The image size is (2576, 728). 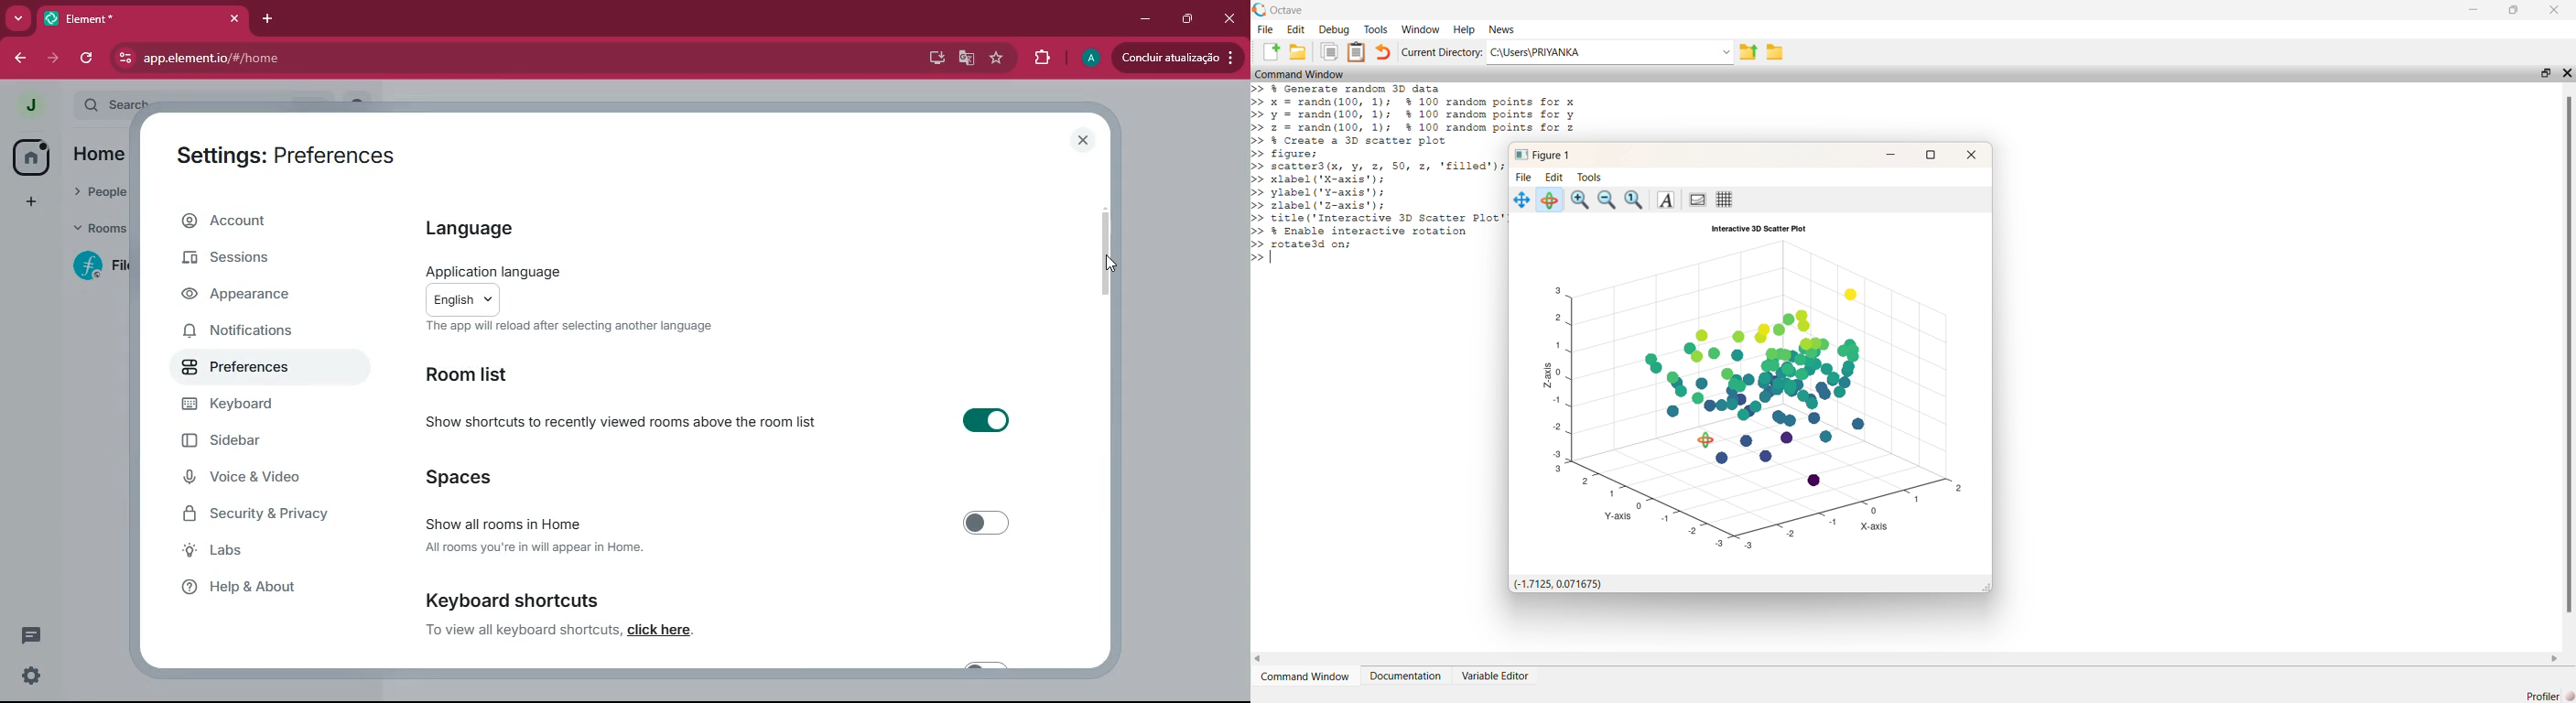 What do you see at coordinates (1109, 265) in the screenshot?
I see `cursor on vertical scrollbar` at bounding box center [1109, 265].